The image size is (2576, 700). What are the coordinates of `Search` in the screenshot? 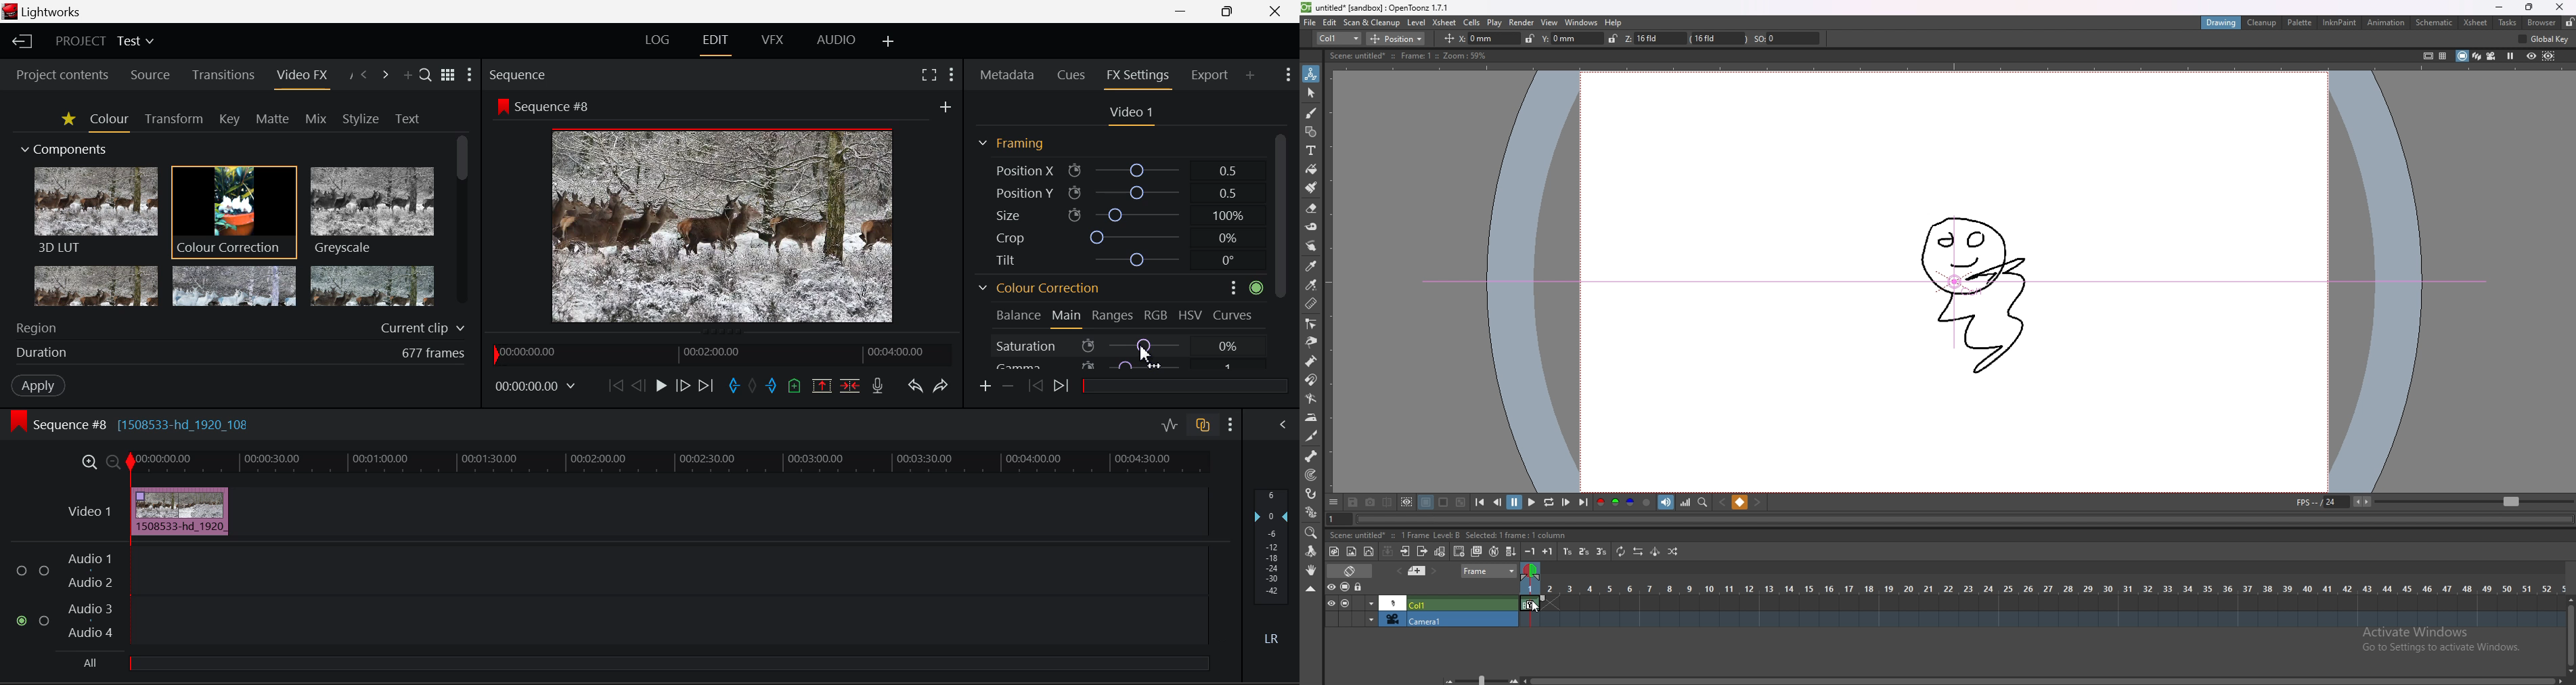 It's located at (423, 72).